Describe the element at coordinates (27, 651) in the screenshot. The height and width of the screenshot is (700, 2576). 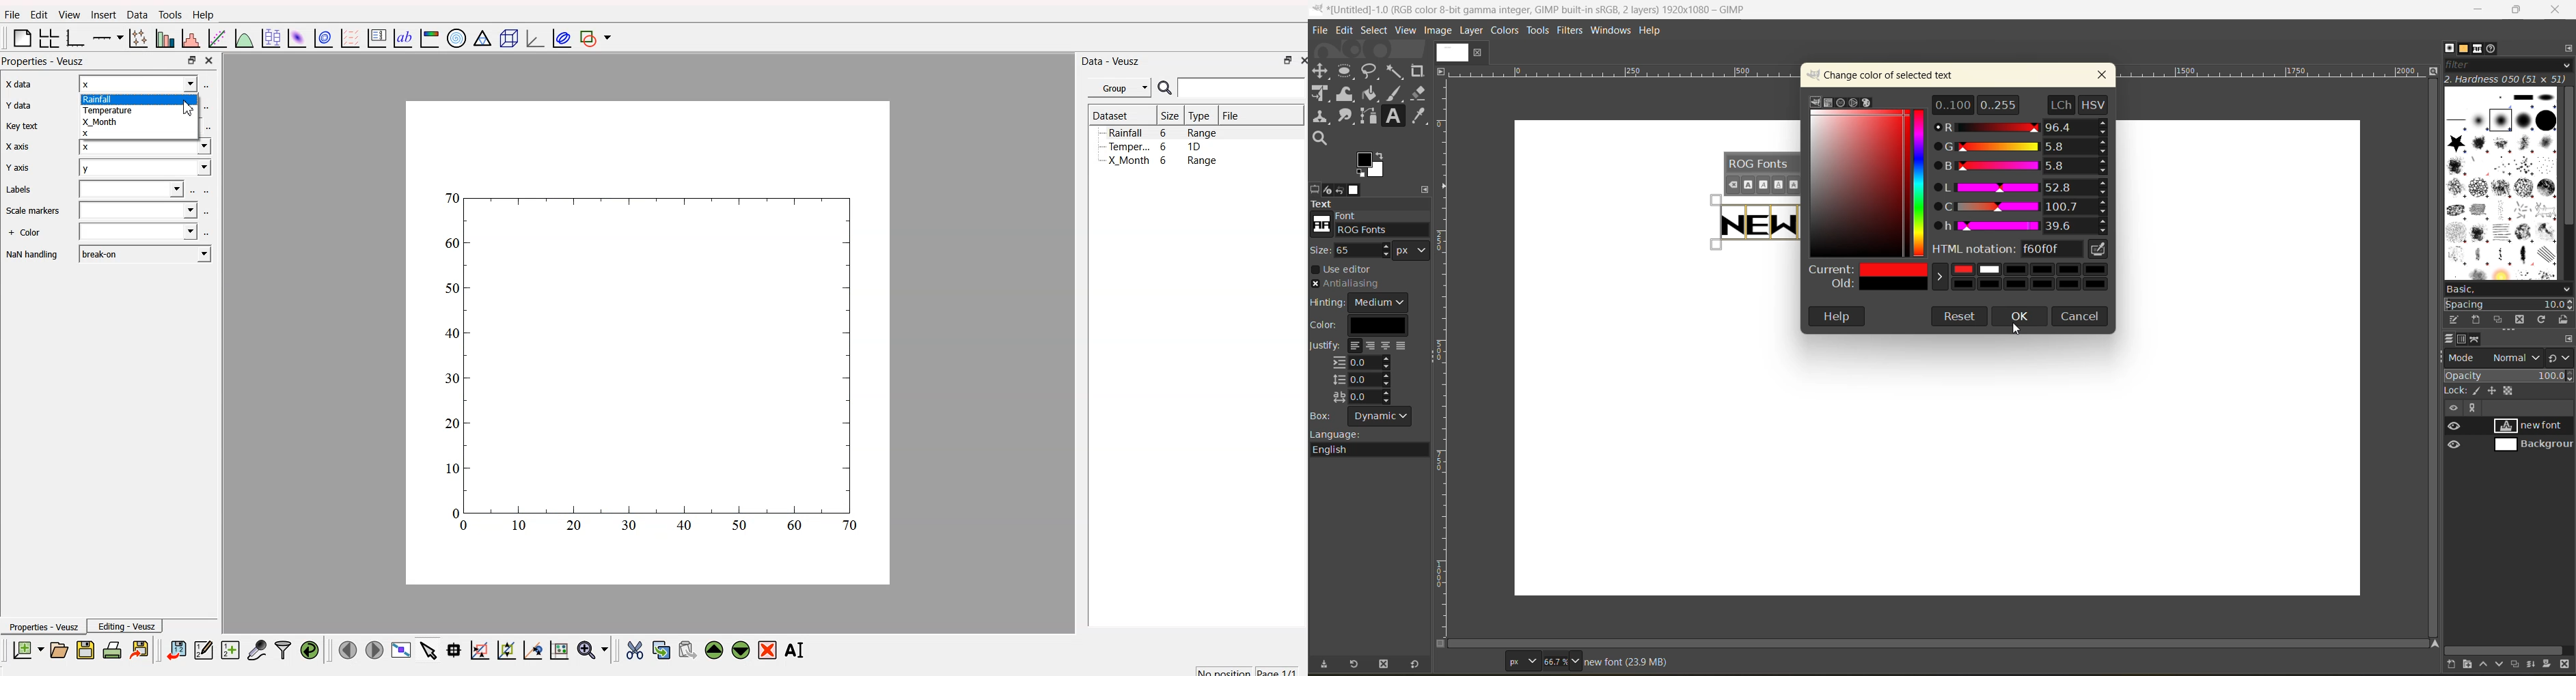
I see `new document` at that location.